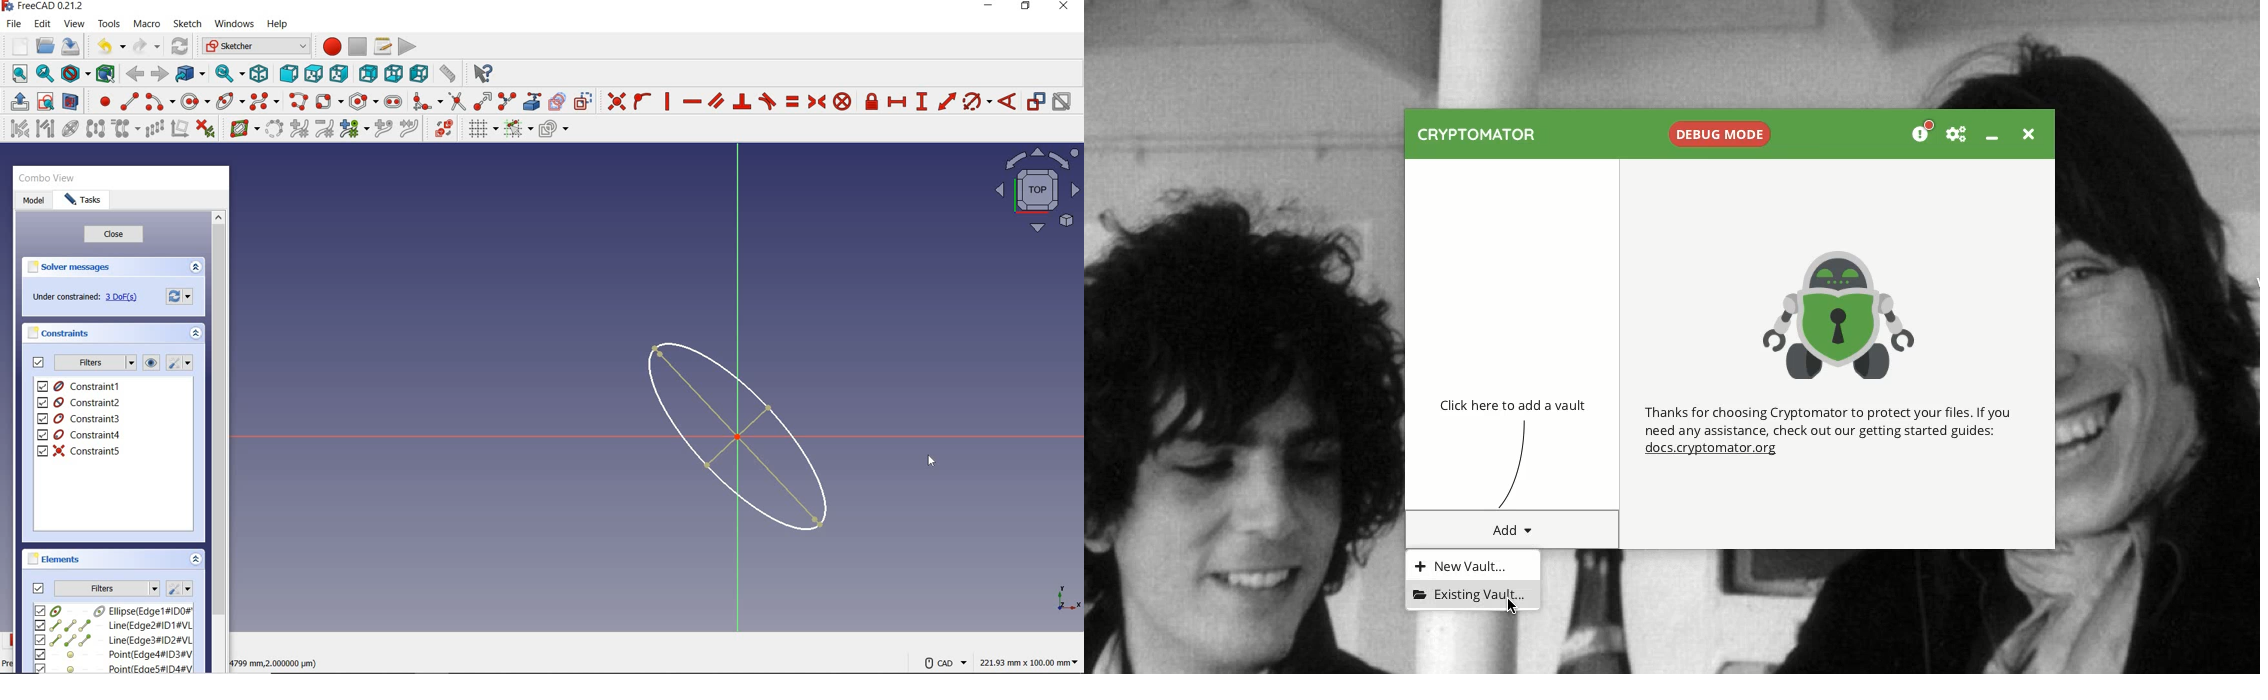 This screenshot has height=700, width=2268. Describe the element at coordinates (932, 460) in the screenshot. I see `cursor` at that location.